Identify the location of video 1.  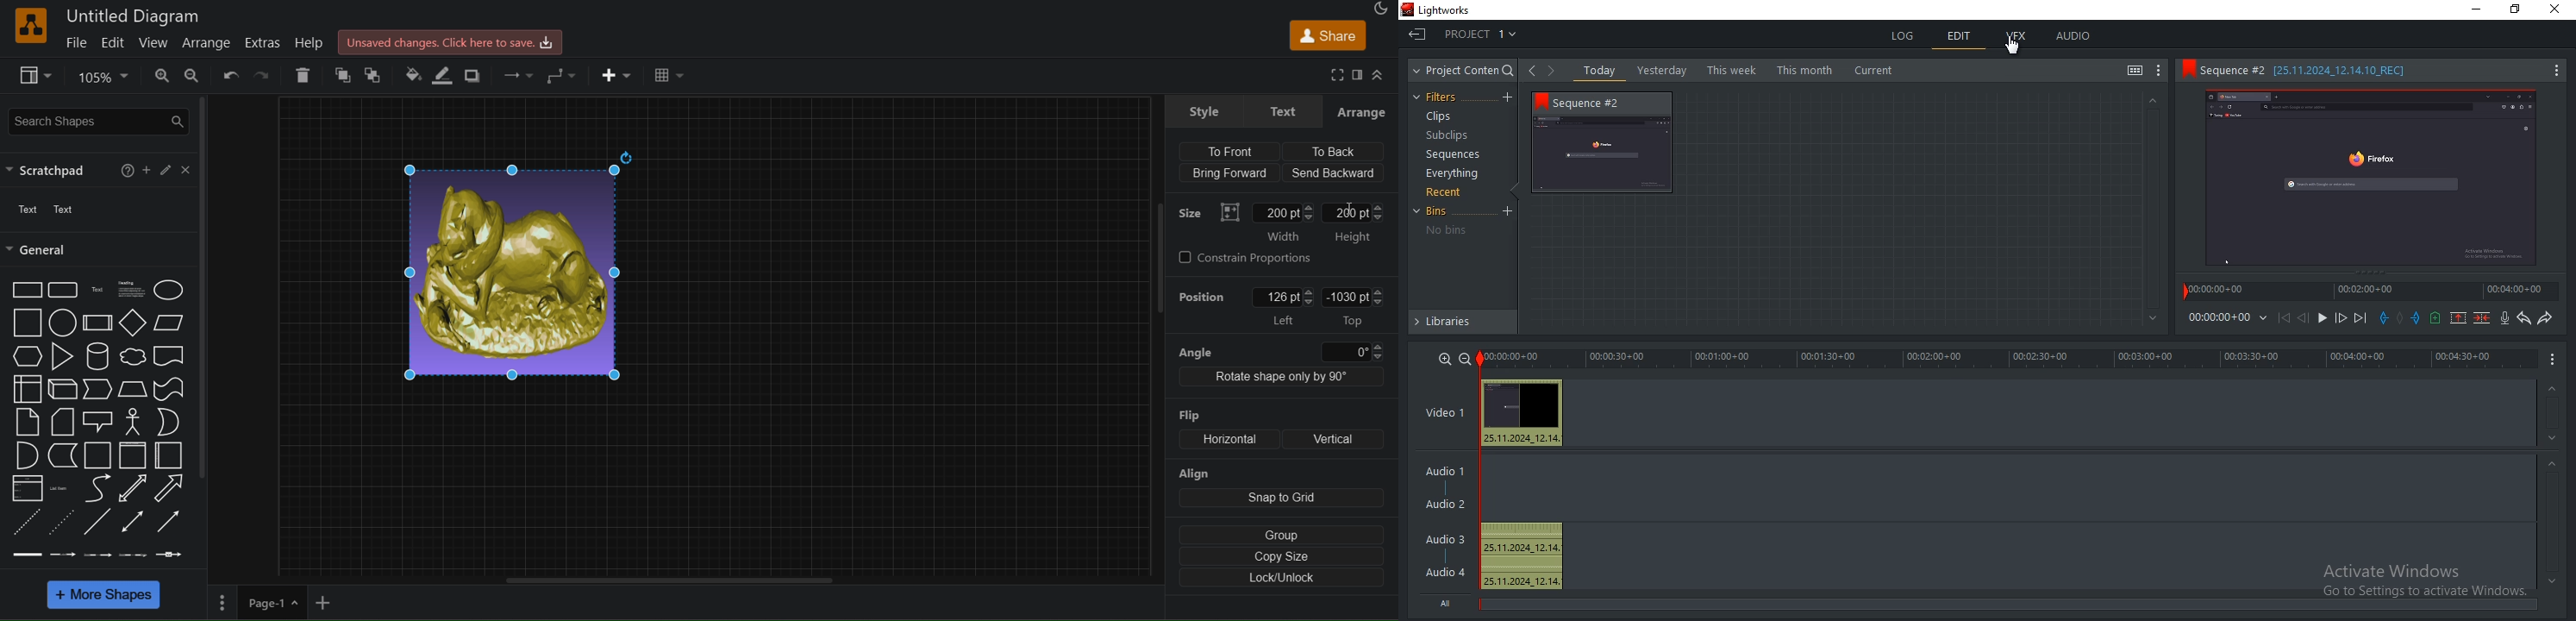
(1445, 412).